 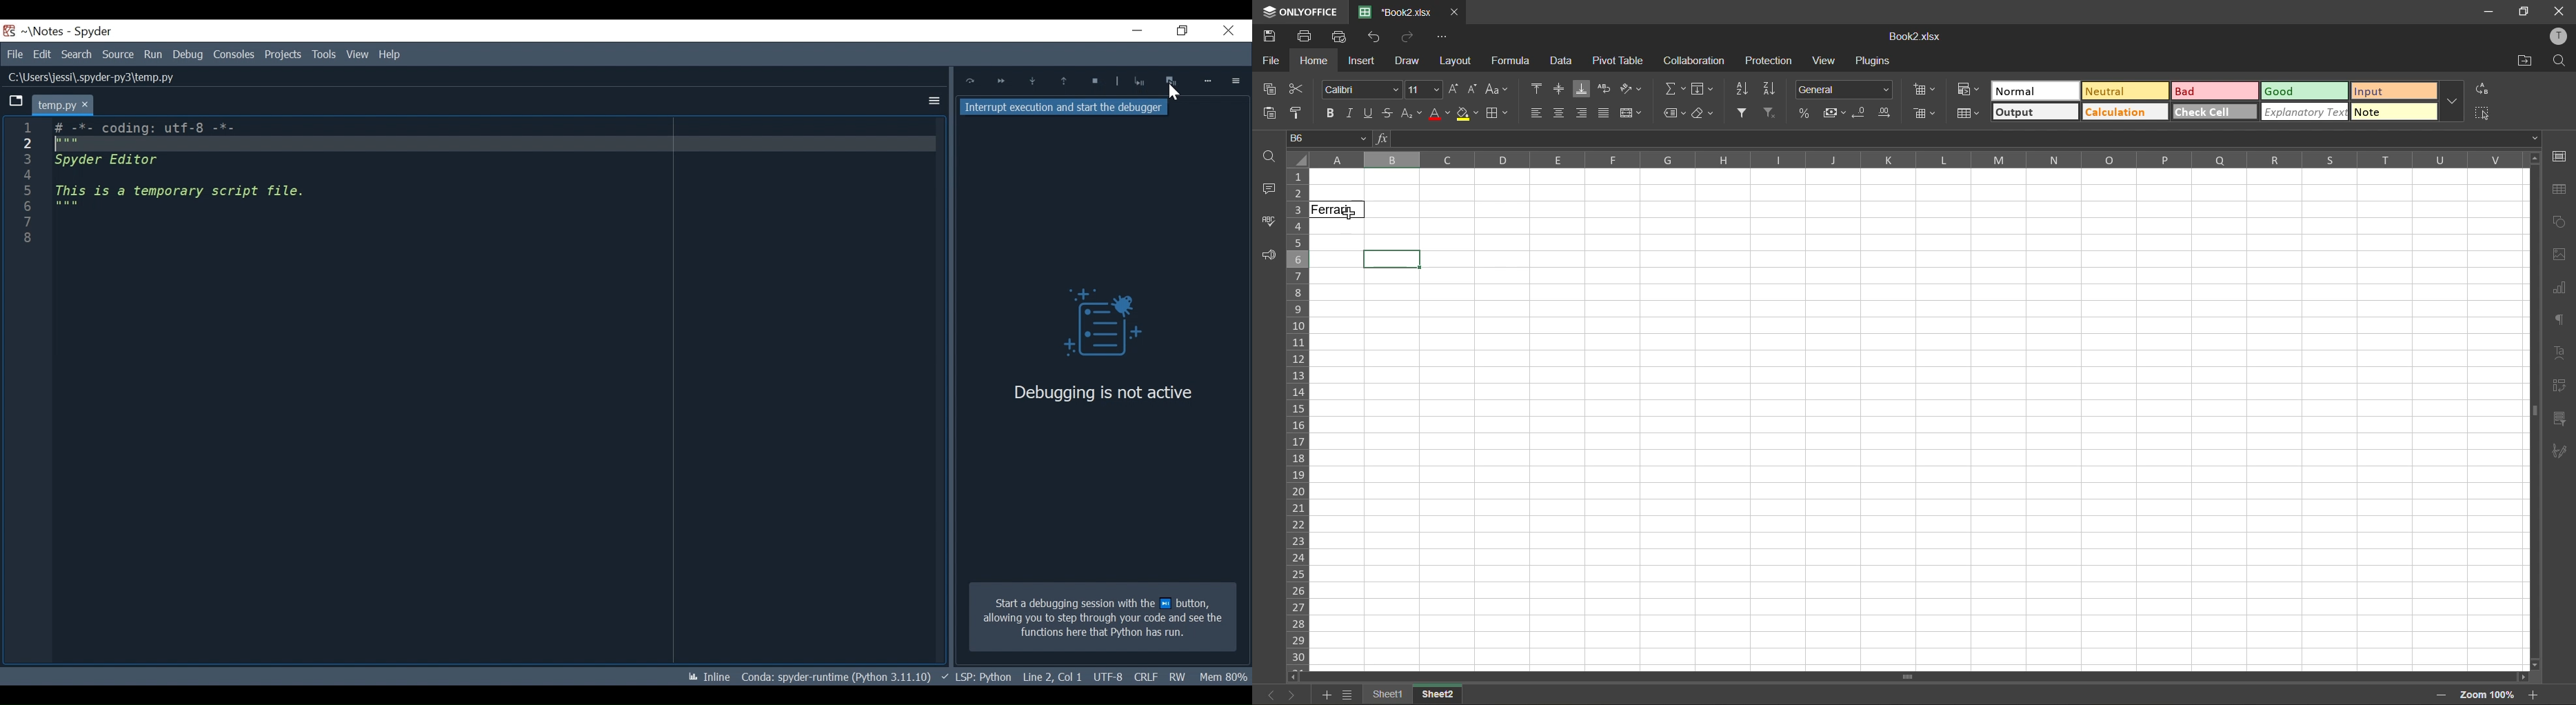 What do you see at coordinates (1033, 82) in the screenshot?
I see `Step into function or method` at bounding box center [1033, 82].